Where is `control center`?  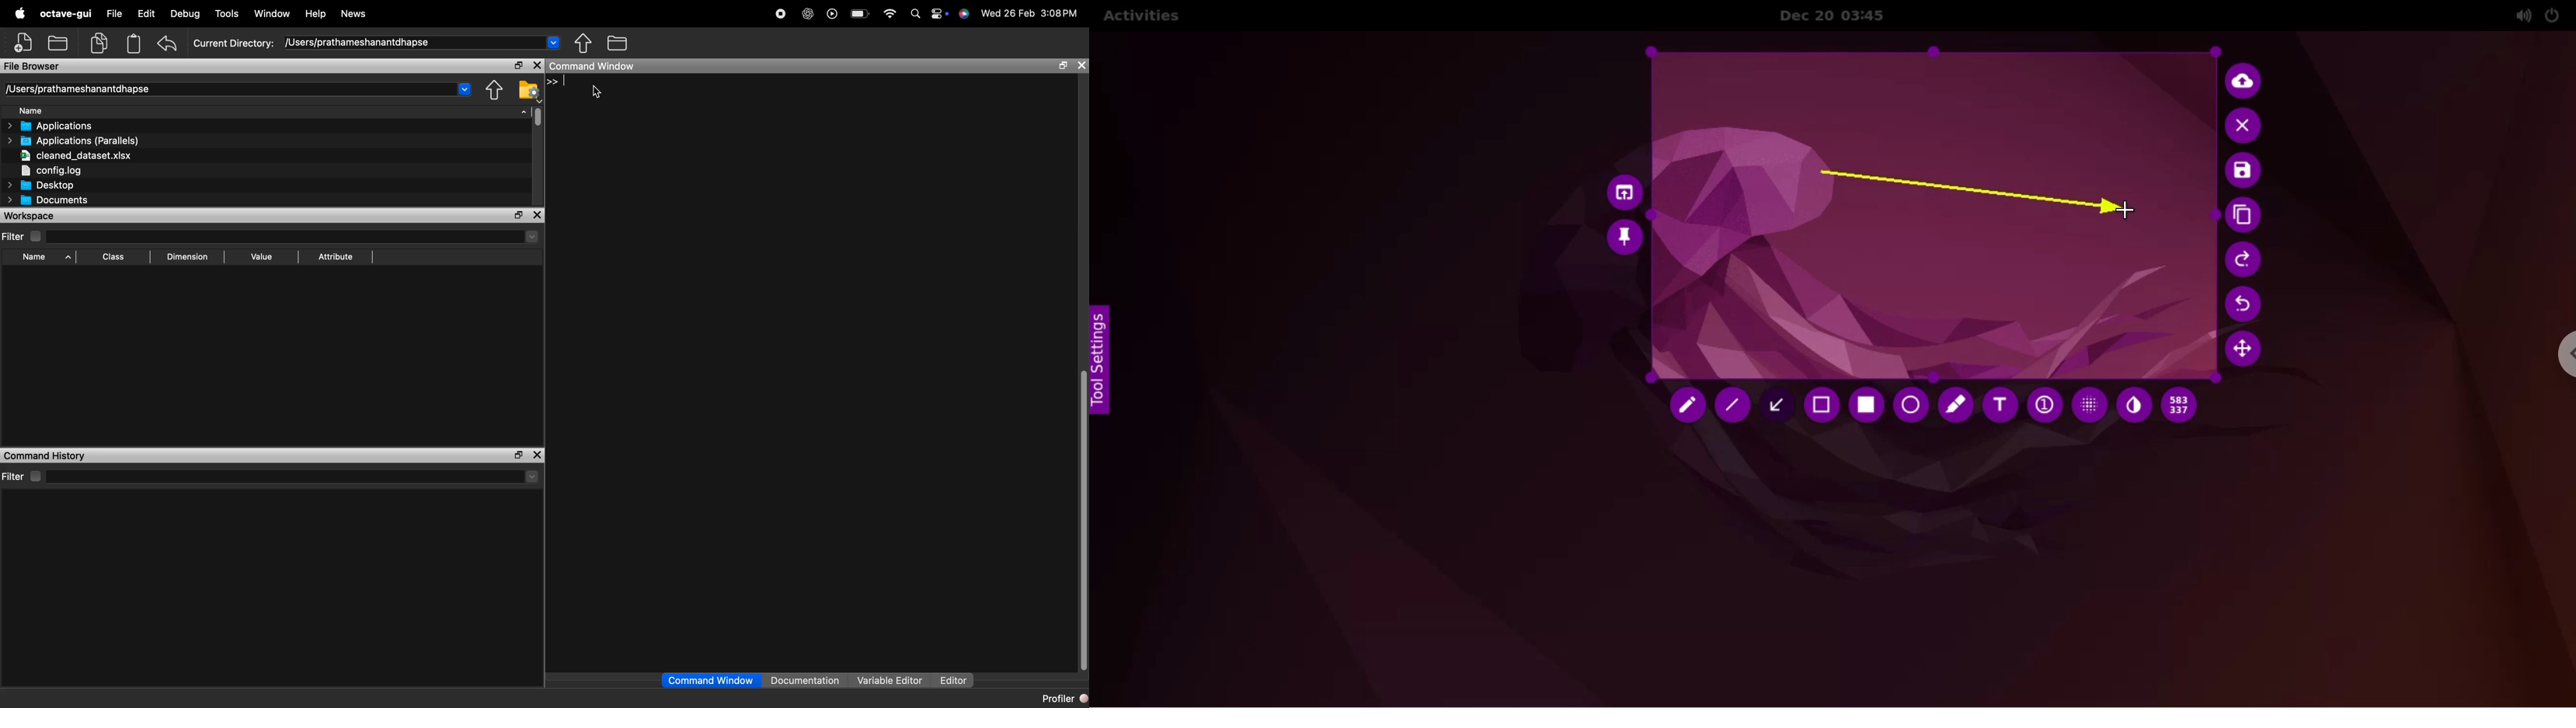
control center is located at coordinates (940, 14).